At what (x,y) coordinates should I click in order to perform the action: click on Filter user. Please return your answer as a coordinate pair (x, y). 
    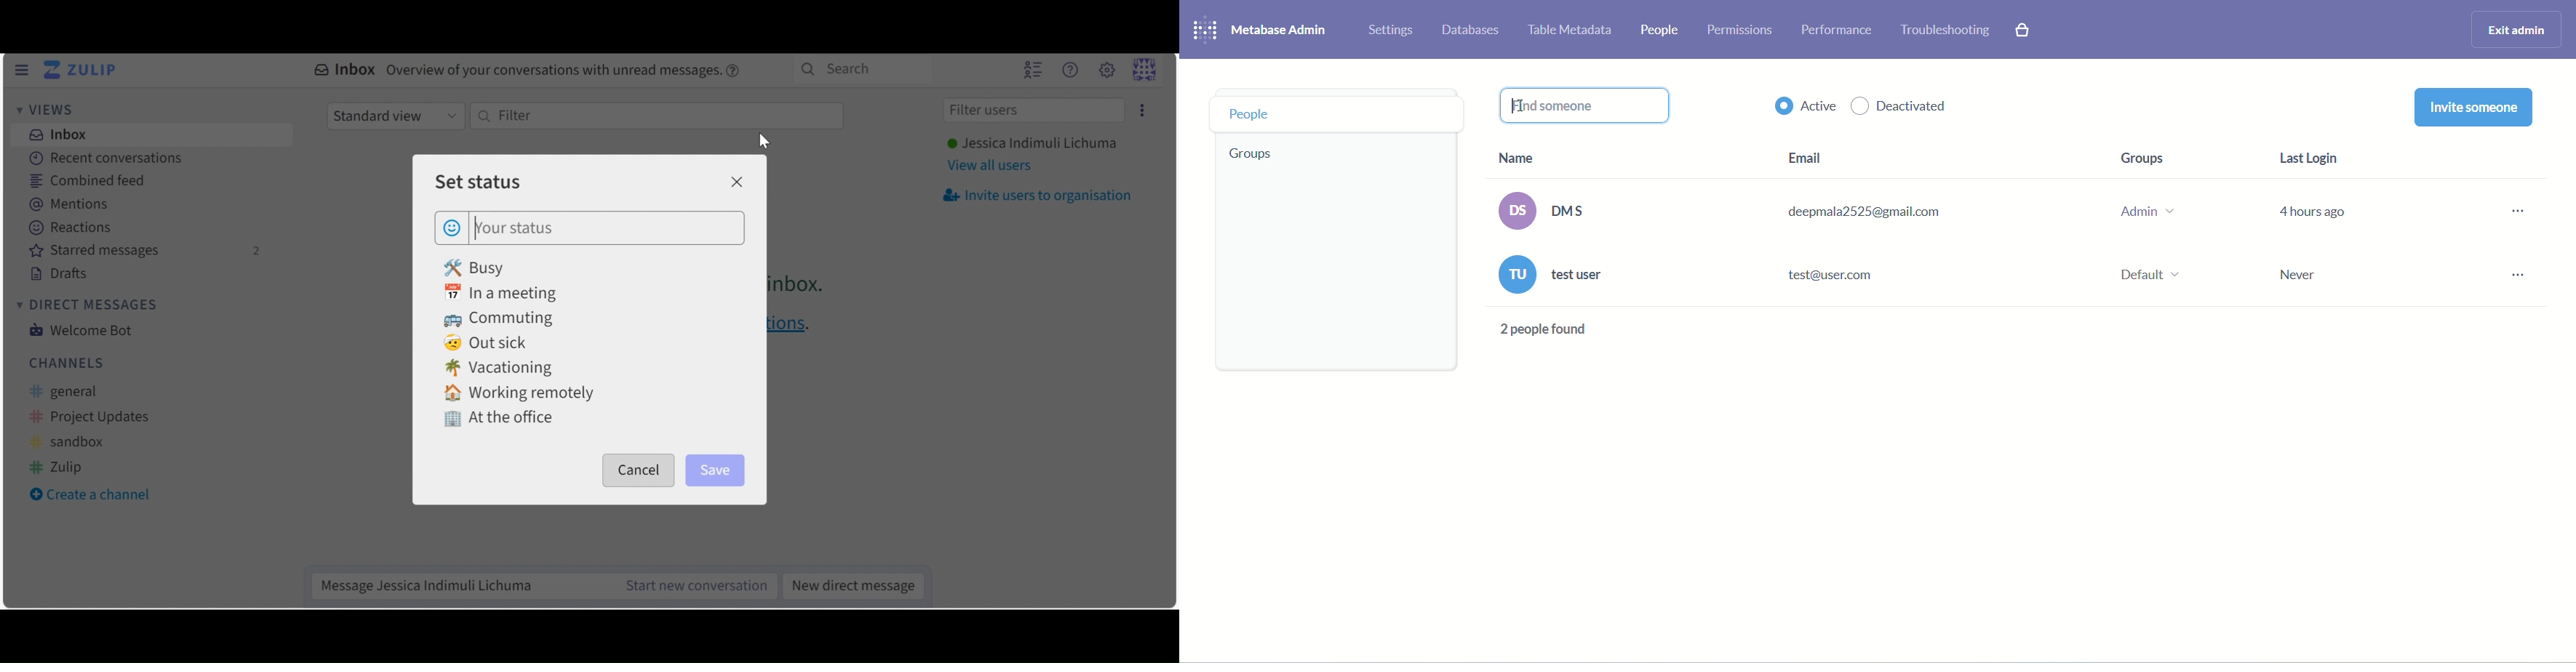
    Looking at the image, I should click on (1033, 111).